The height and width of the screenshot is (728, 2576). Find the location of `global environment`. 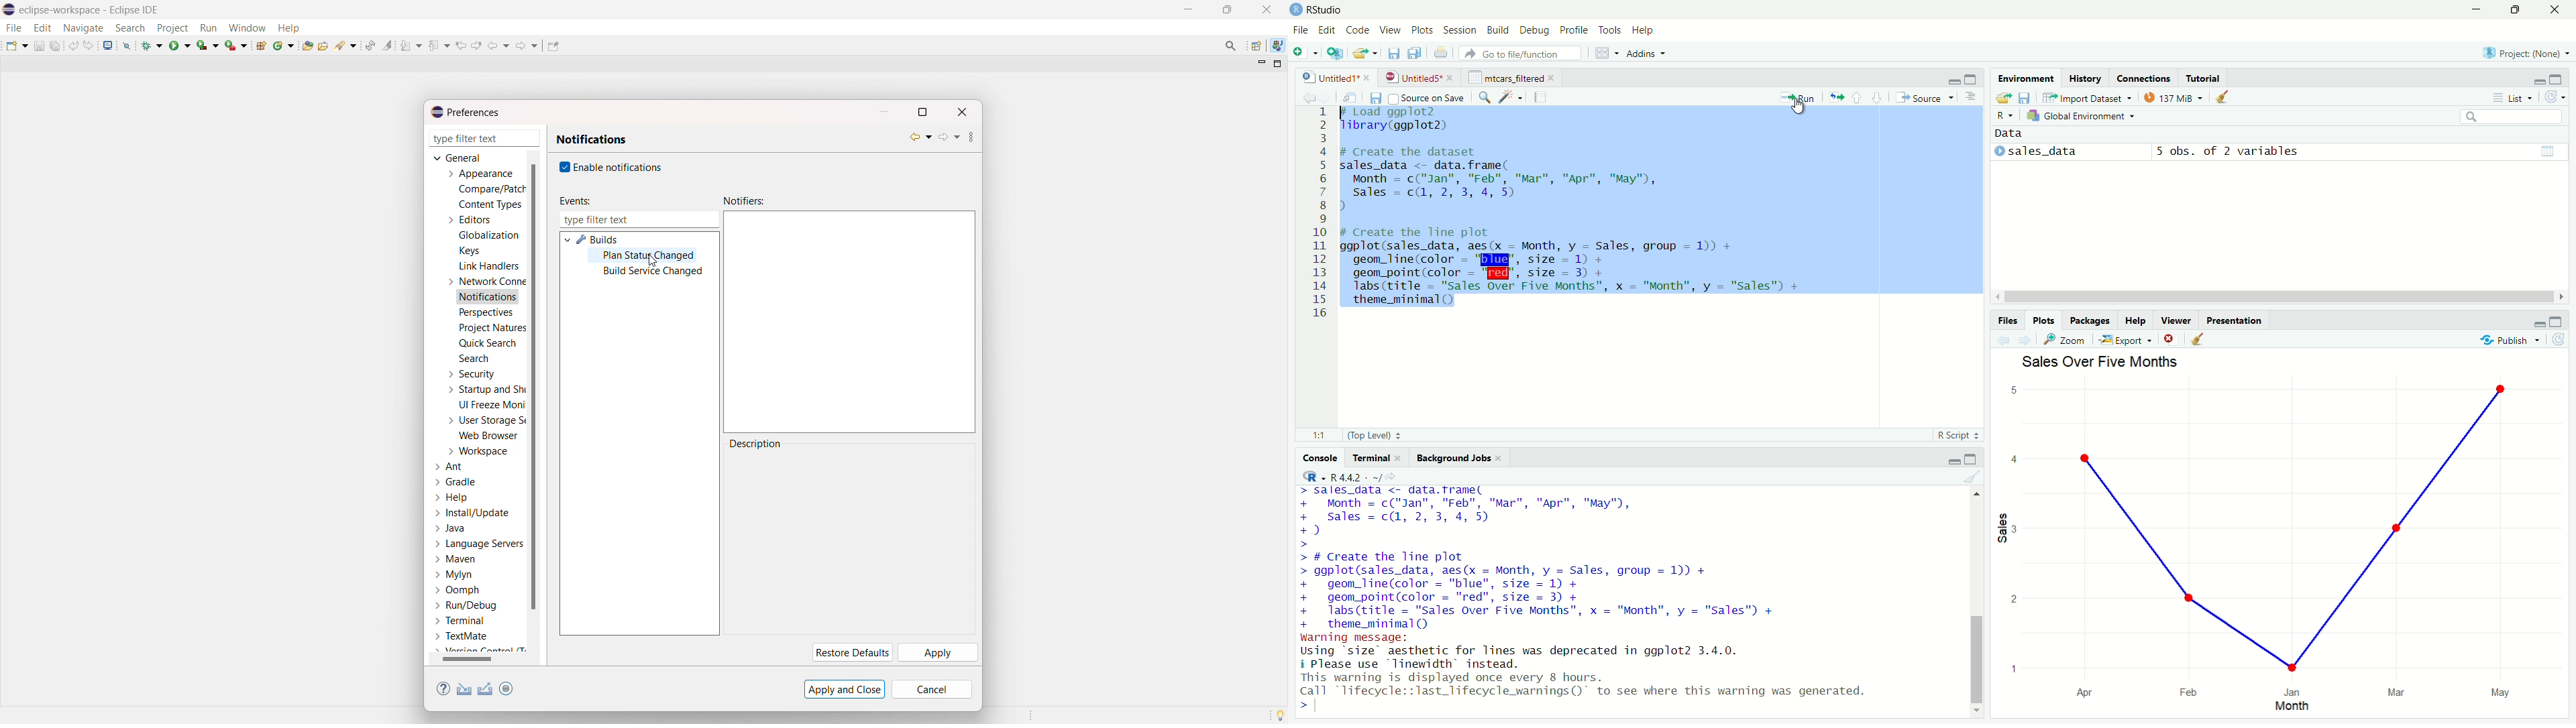

global environment is located at coordinates (2078, 117).